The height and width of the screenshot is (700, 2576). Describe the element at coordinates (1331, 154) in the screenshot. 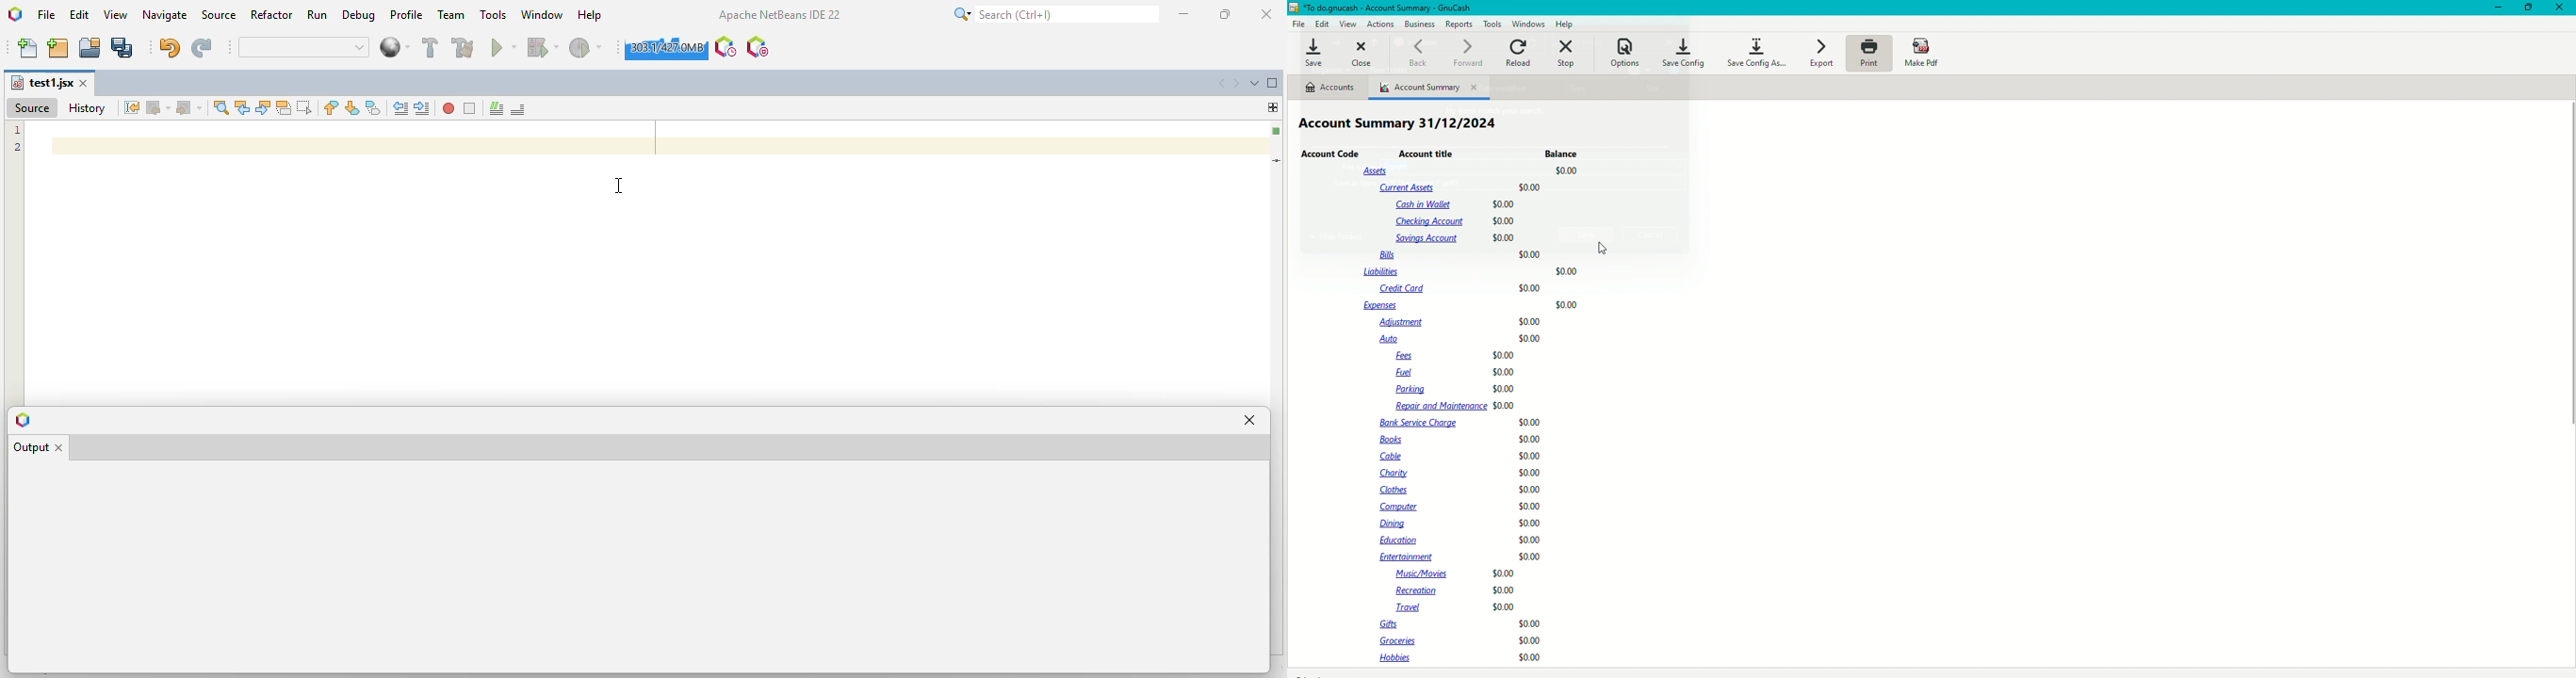

I see `ccount Code` at that location.